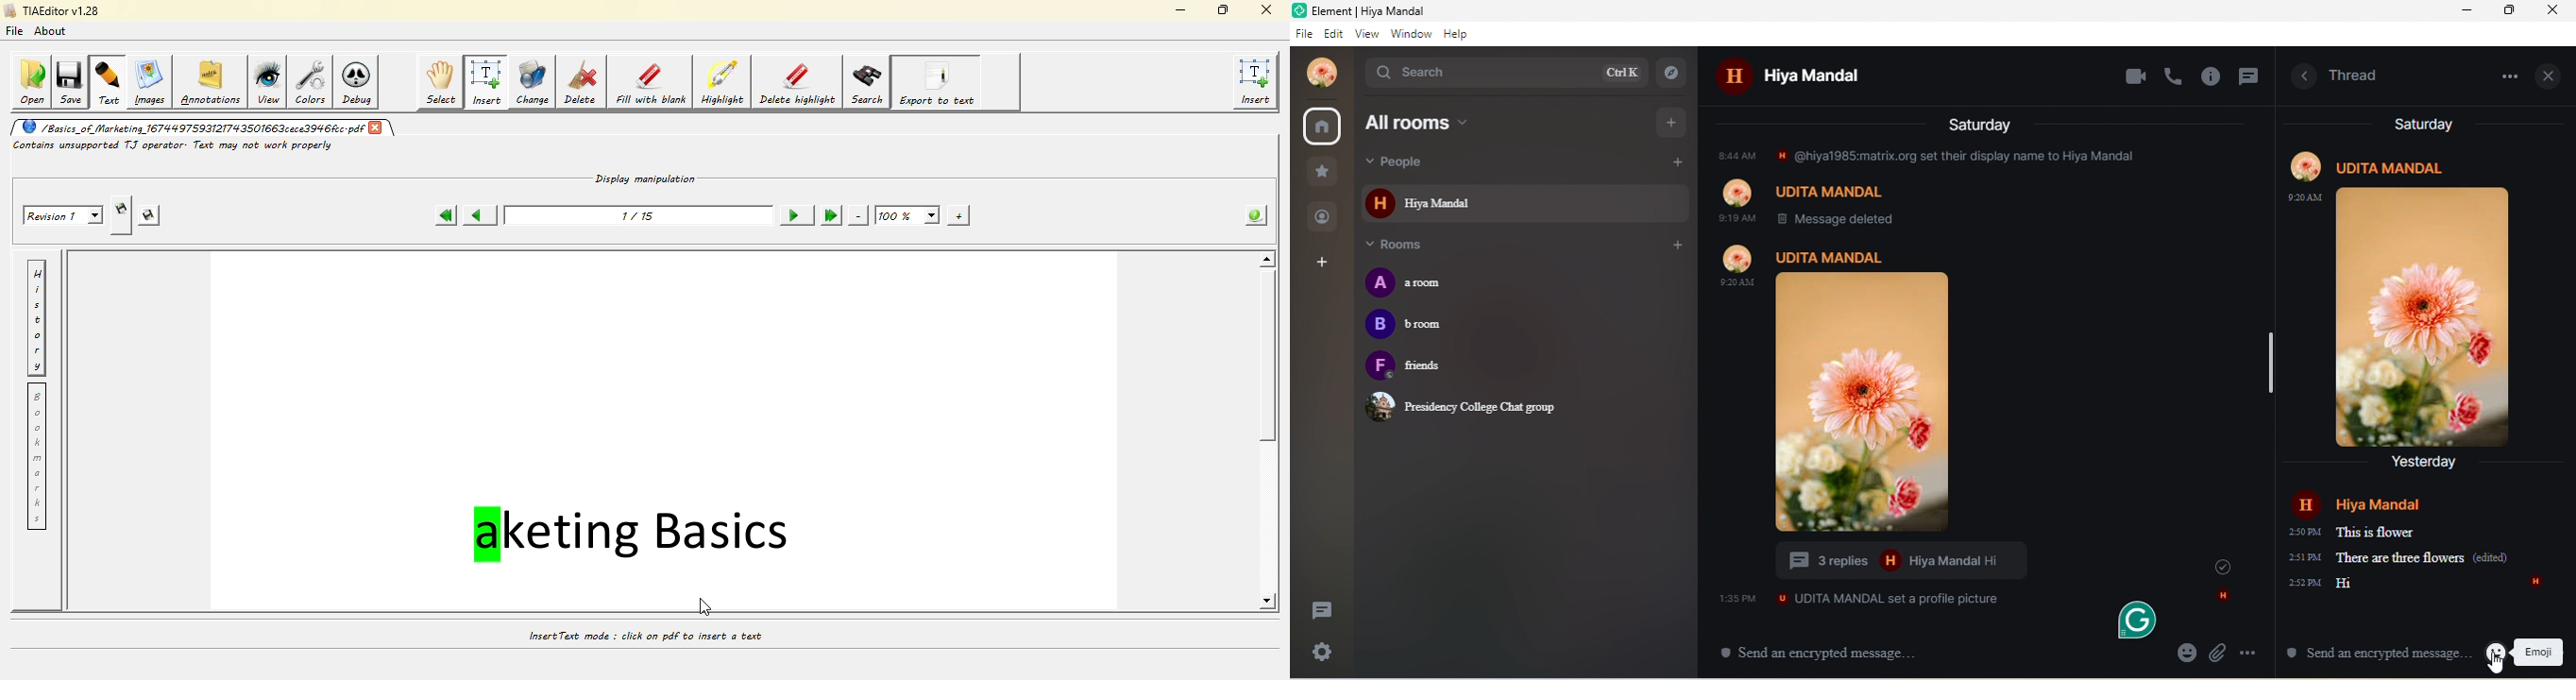 The image size is (2576, 700). What do you see at coordinates (2423, 125) in the screenshot?
I see `Saturday` at bounding box center [2423, 125].